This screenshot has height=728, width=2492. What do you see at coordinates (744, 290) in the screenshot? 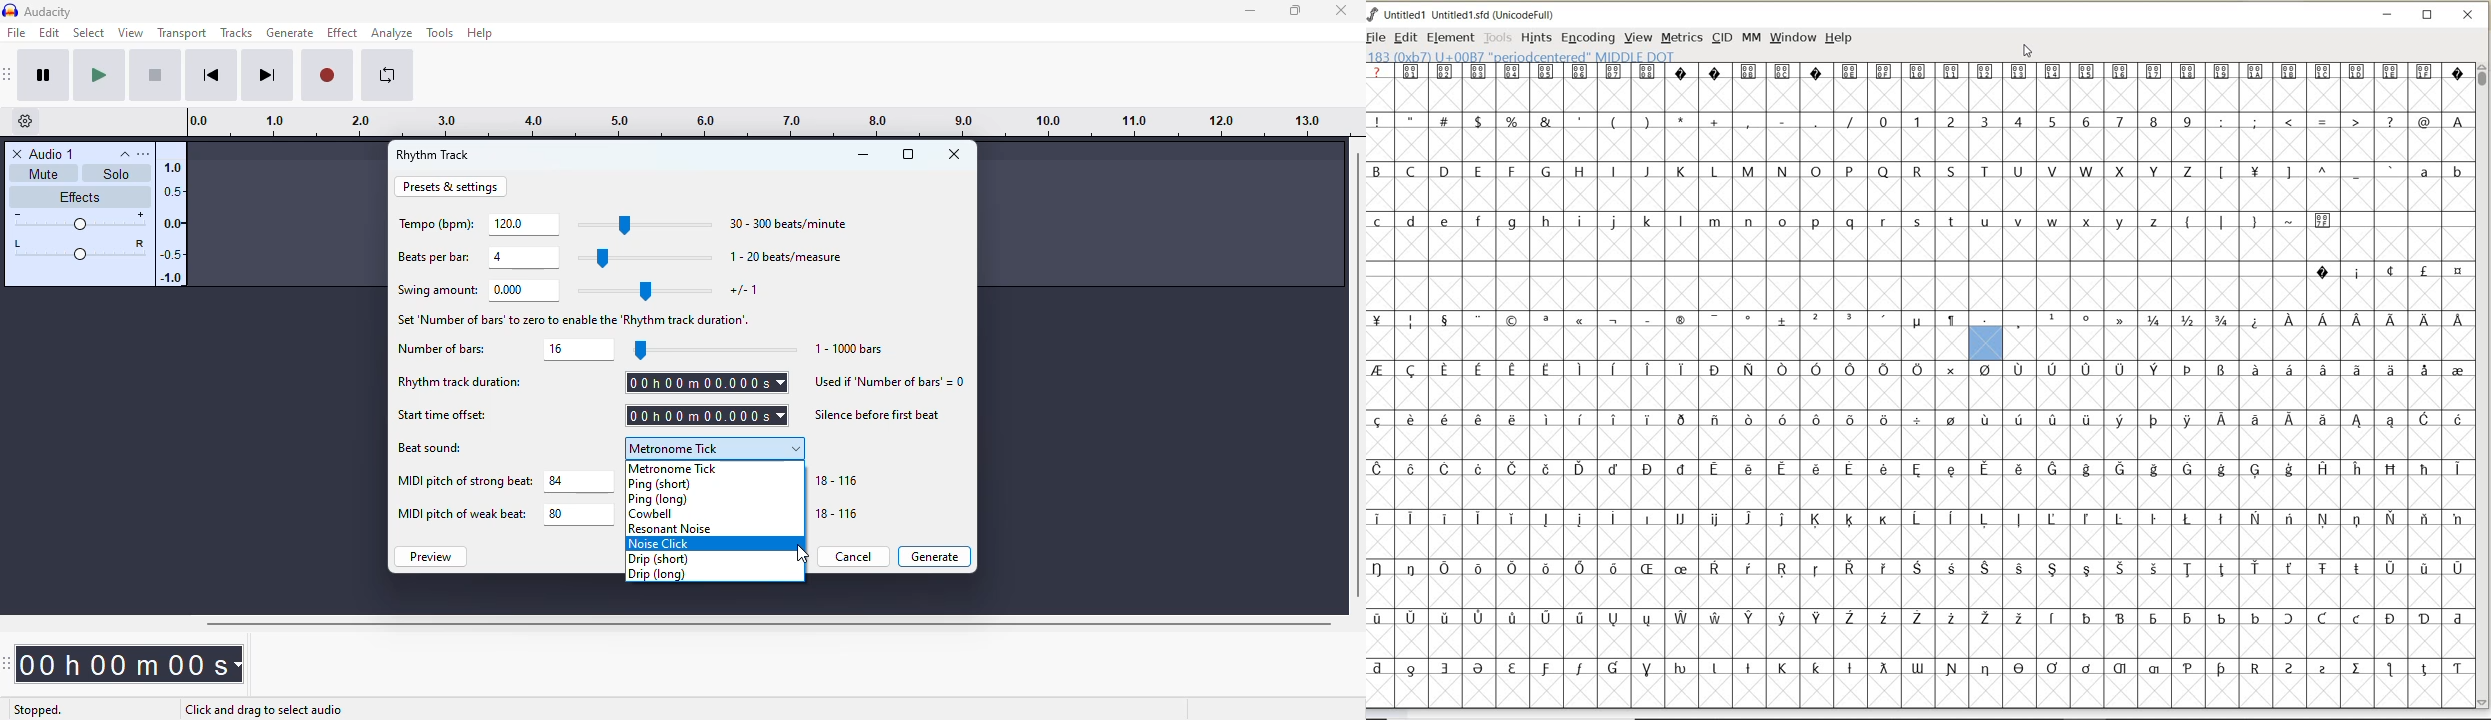
I see `+/- 1` at bounding box center [744, 290].